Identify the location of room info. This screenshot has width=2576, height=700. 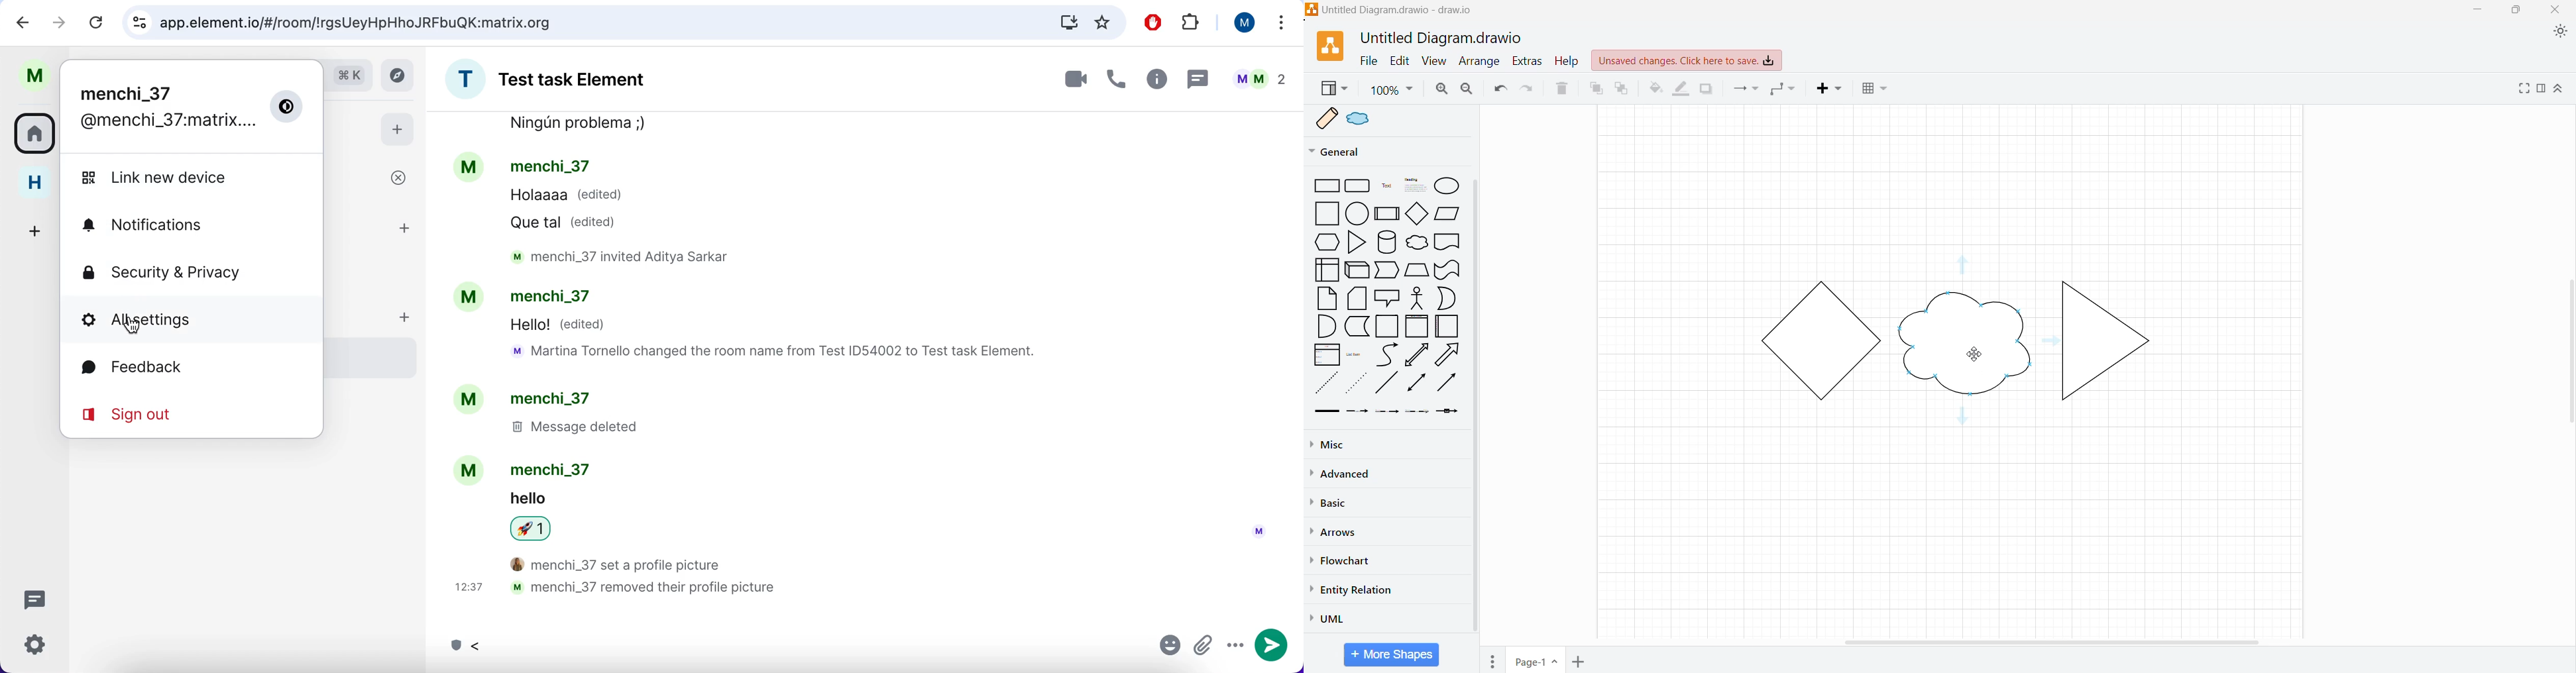
(1156, 79).